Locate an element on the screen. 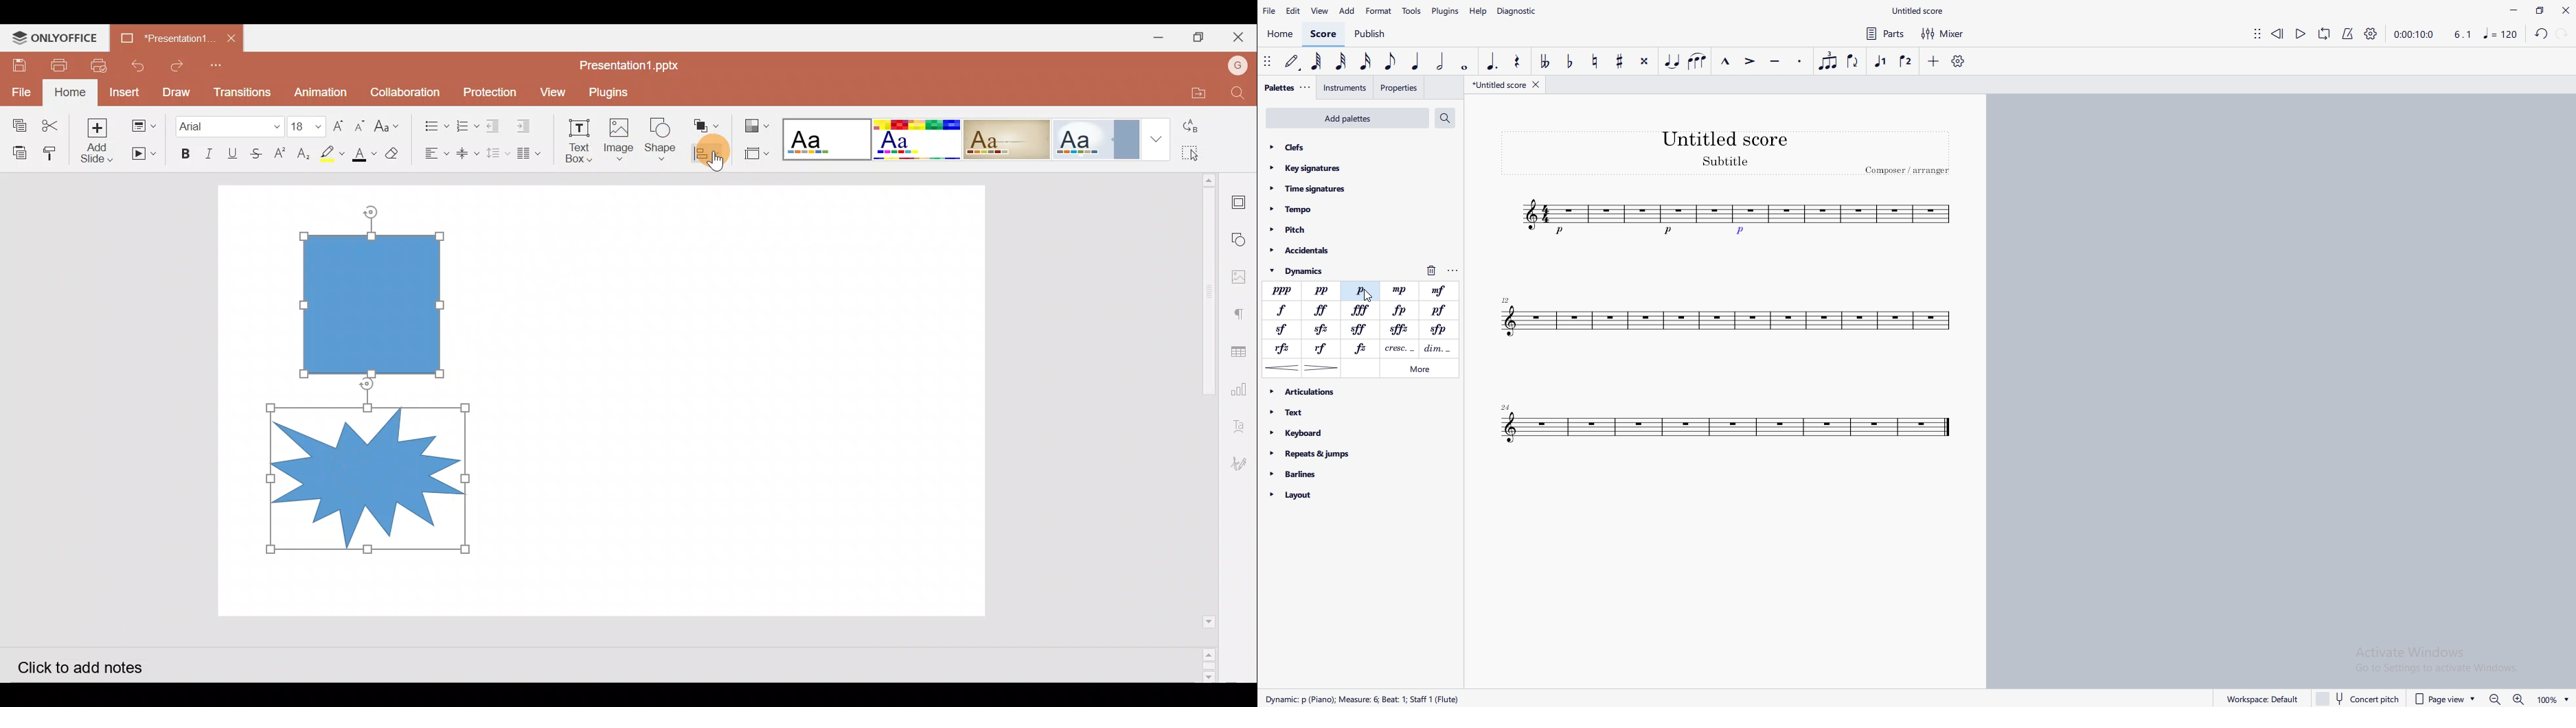  Protection is located at coordinates (486, 91).